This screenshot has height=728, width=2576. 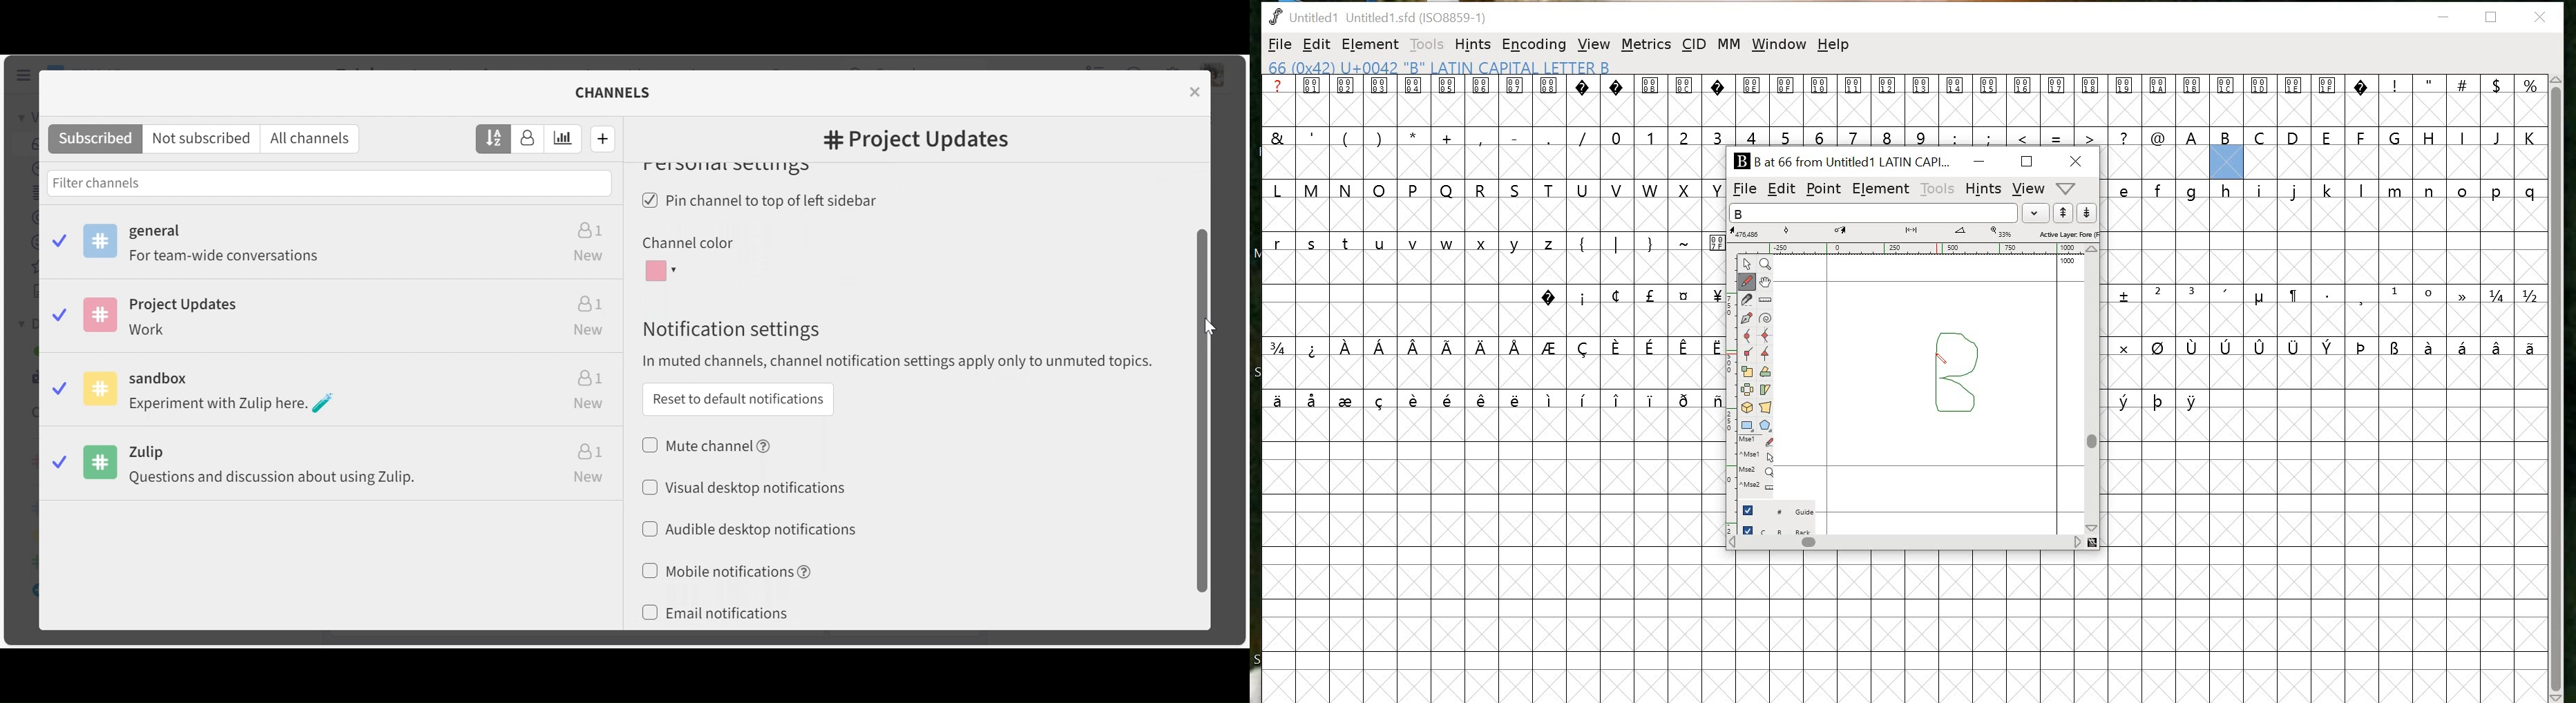 What do you see at coordinates (1823, 190) in the screenshot?
I see `POINT` at bounding box center [1823, 190].